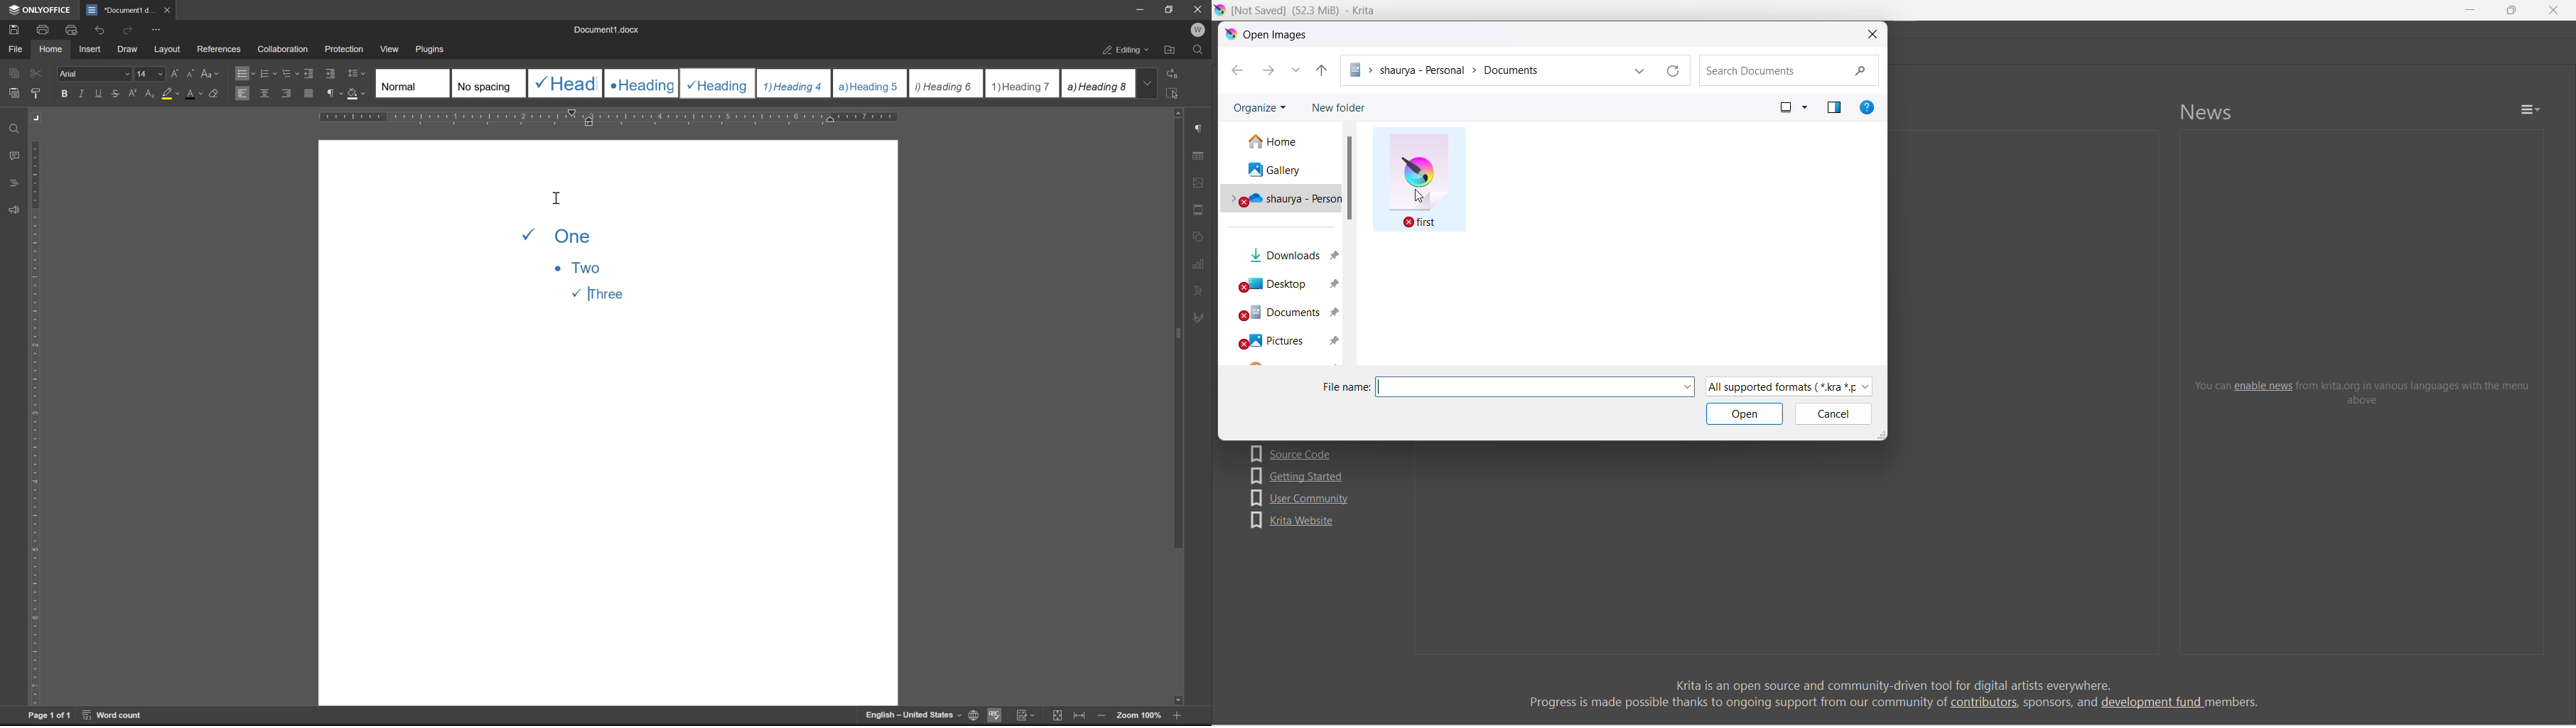 Image resolution: width=2576 pixels, height=728 pixels. I want to click on file, so click(1419, 180).